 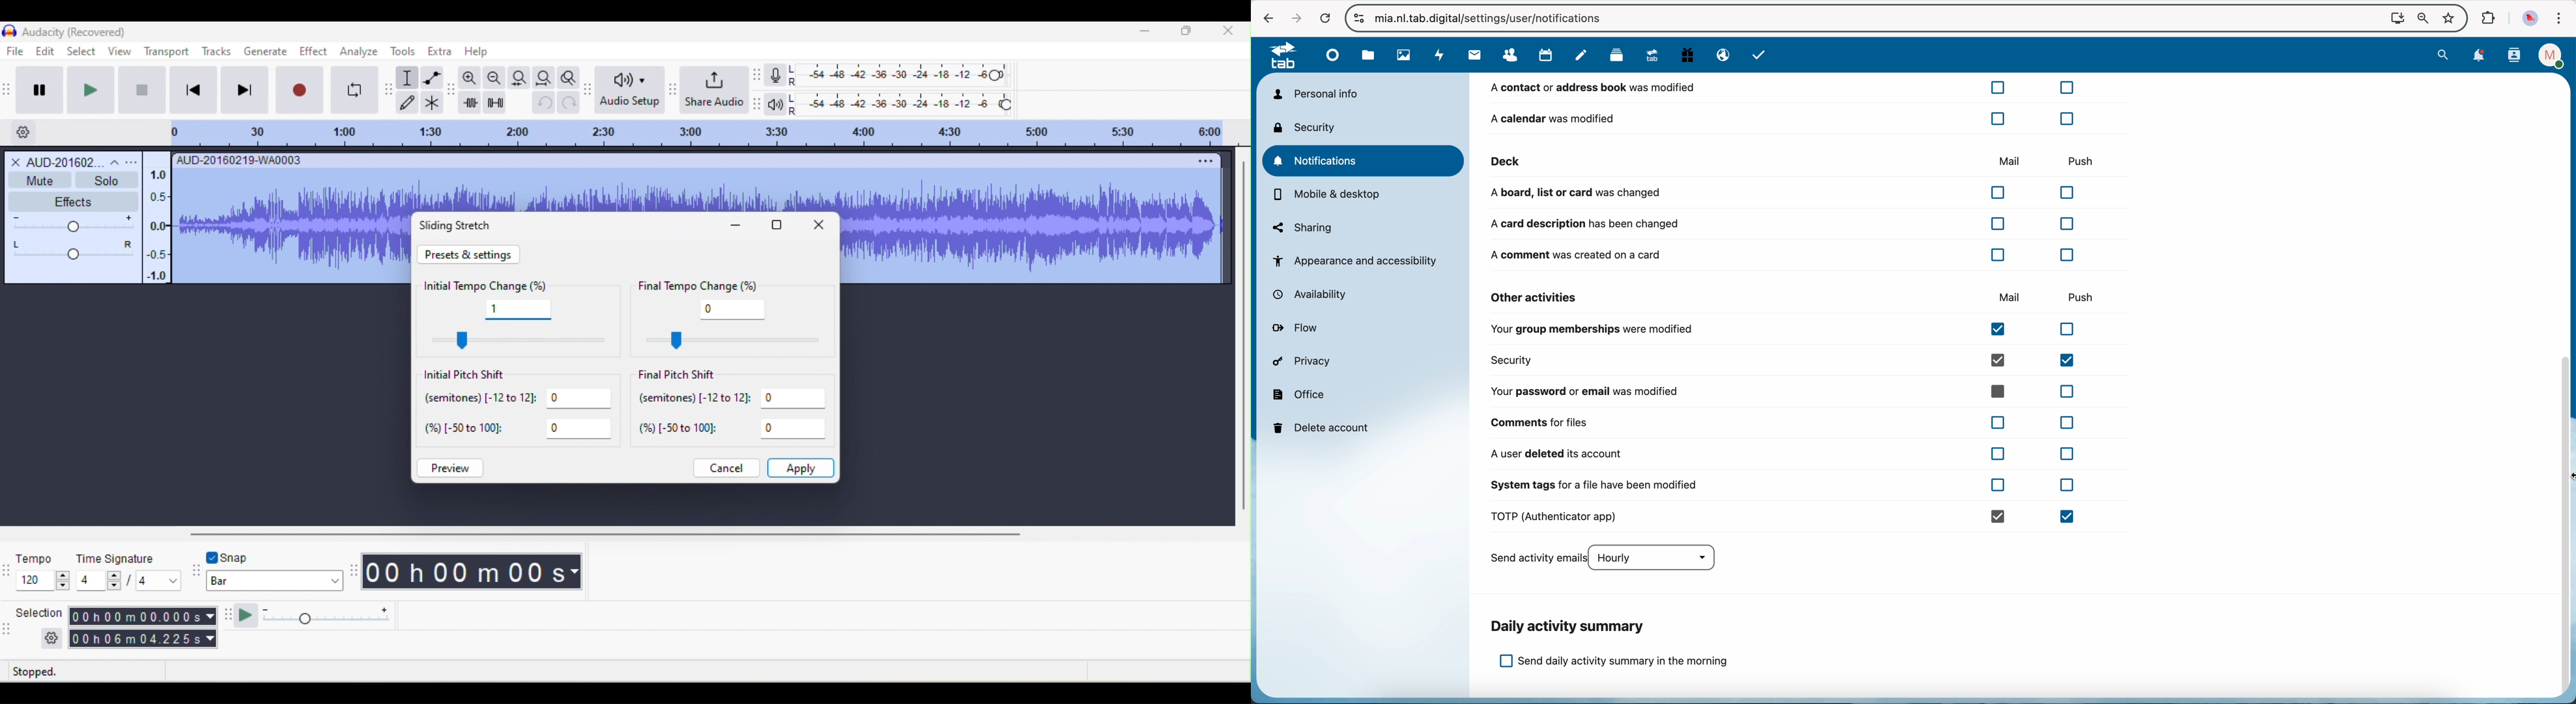 I want to click on initial pitch shift, so click(x=476, y=375).